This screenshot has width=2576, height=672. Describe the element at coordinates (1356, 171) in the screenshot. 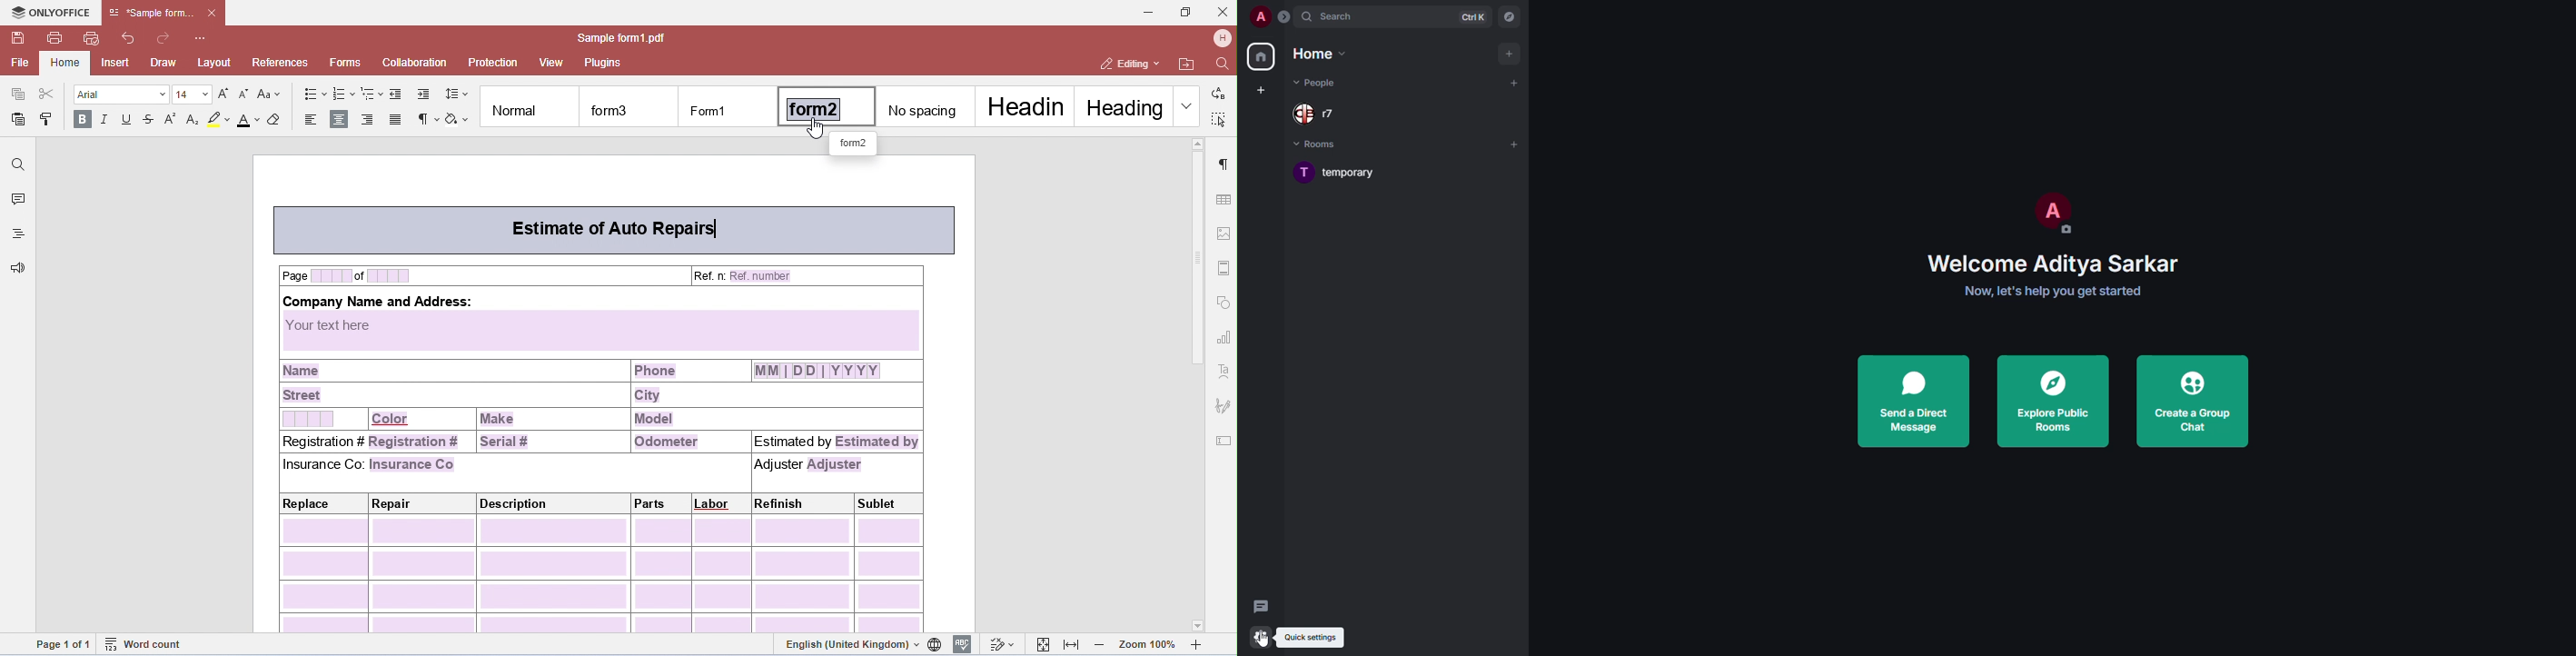

I see `room` at that location.